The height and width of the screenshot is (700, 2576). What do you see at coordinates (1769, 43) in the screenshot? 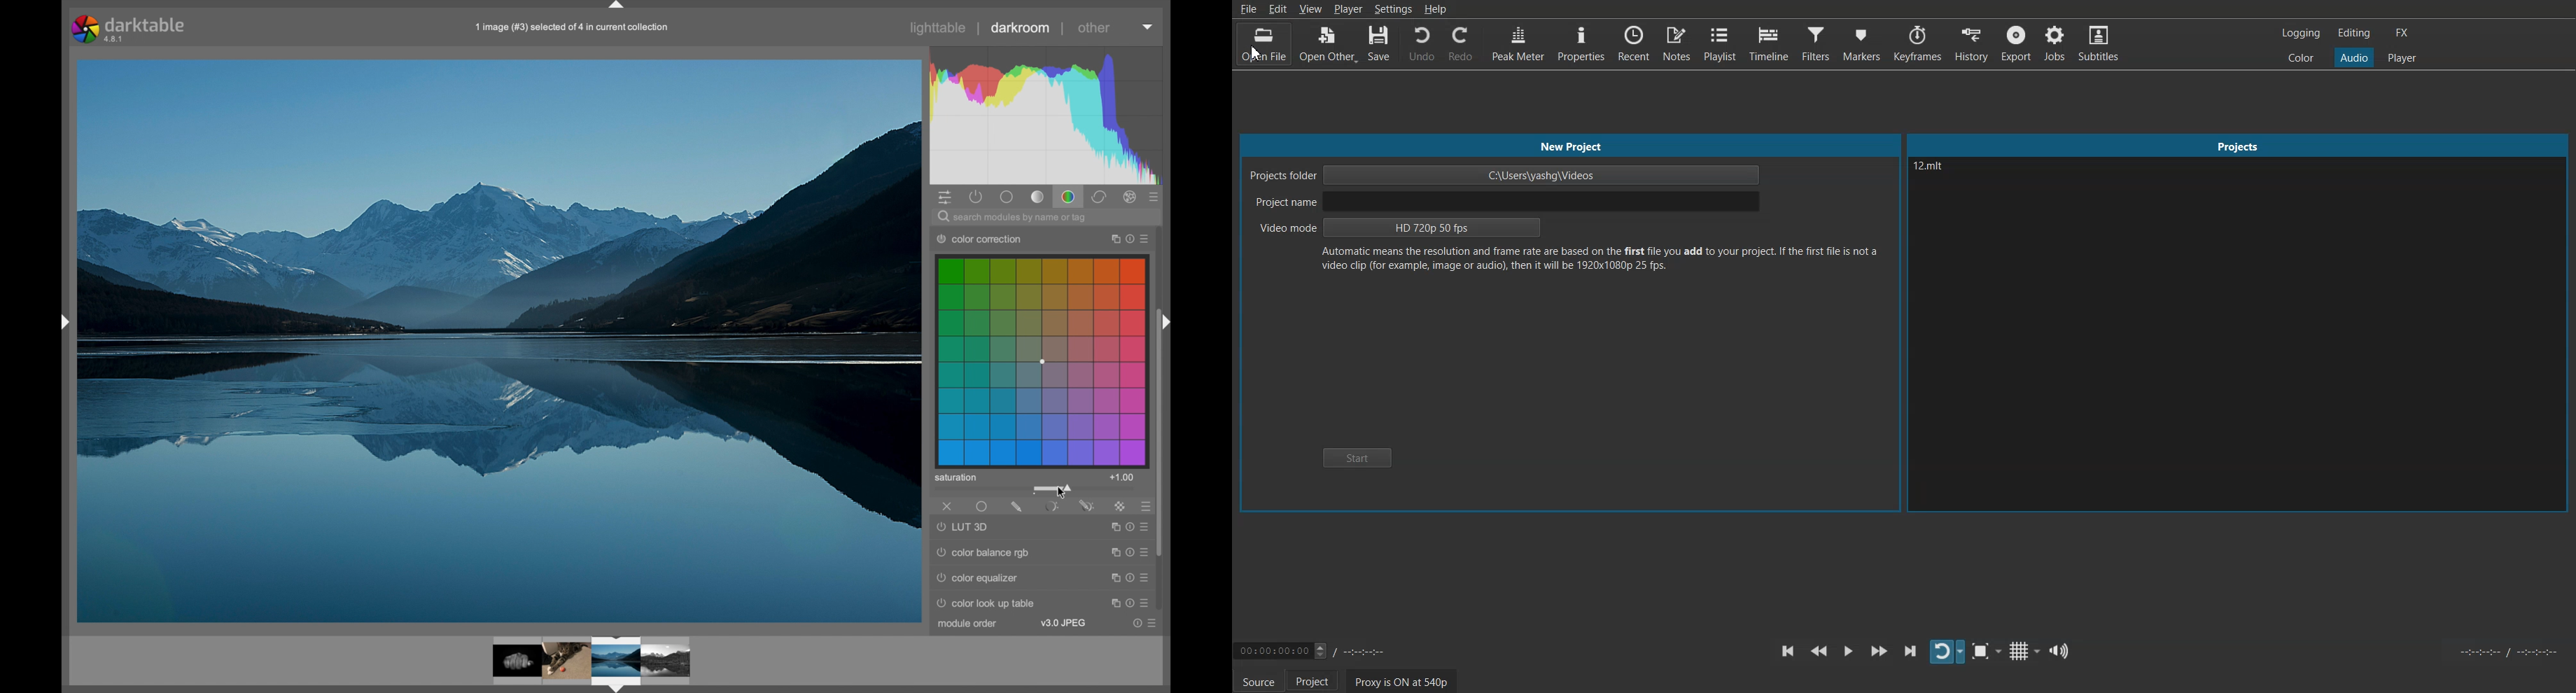
I see `Timeline` at bounding box center [1769, 43].